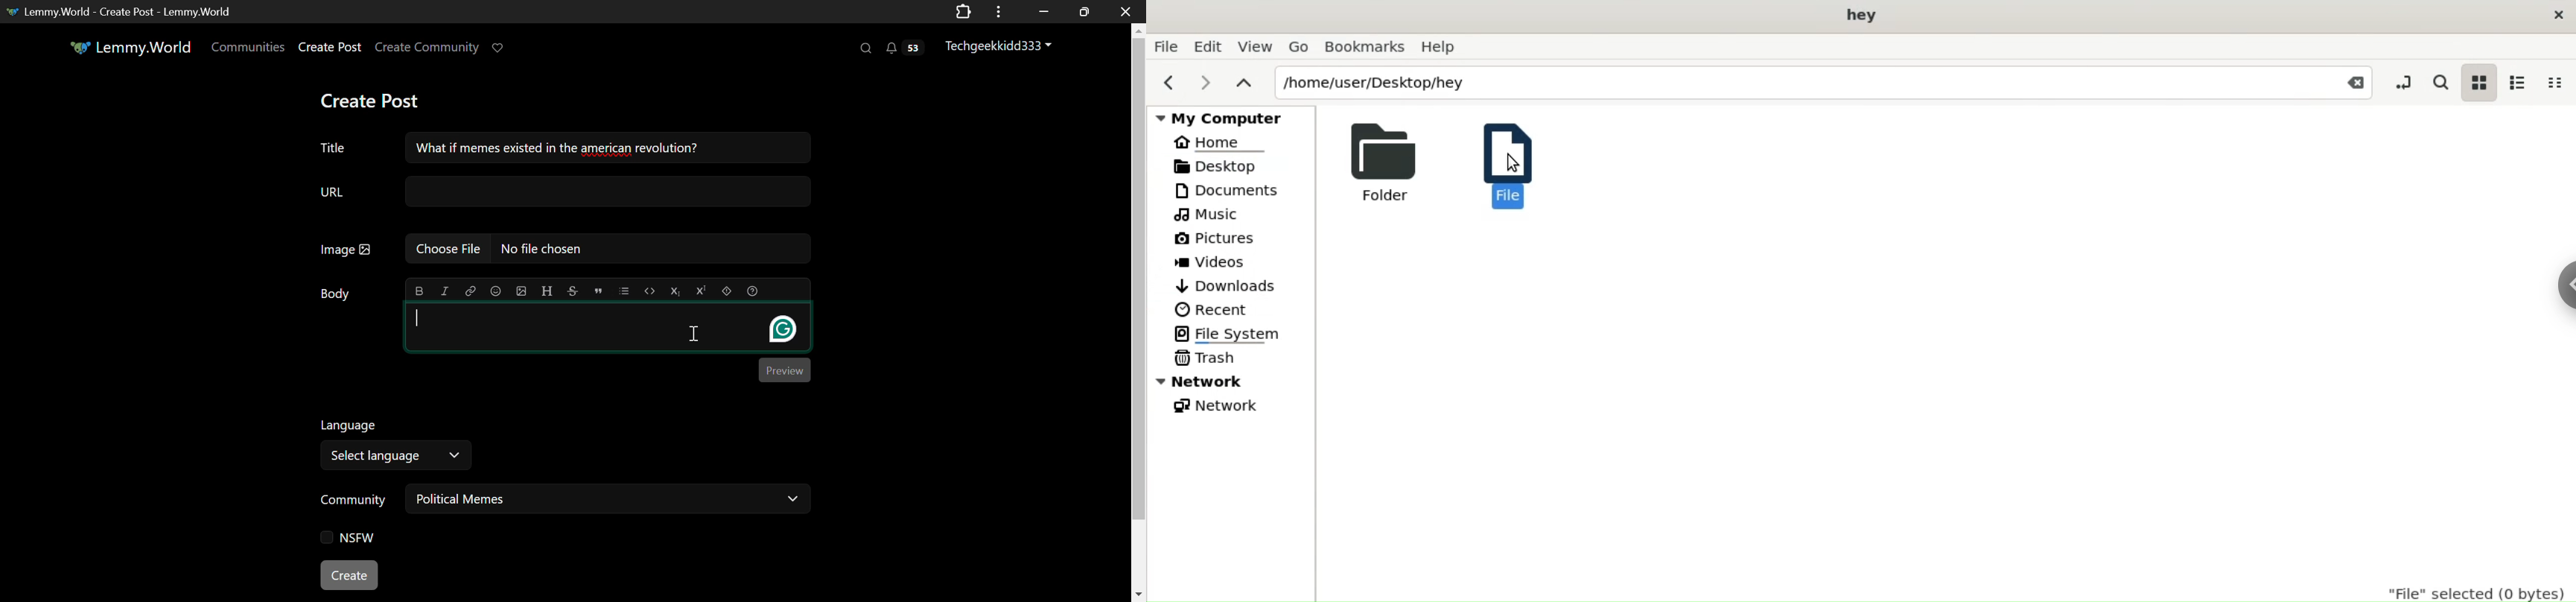  I want to click on Search, so click(867, 49).